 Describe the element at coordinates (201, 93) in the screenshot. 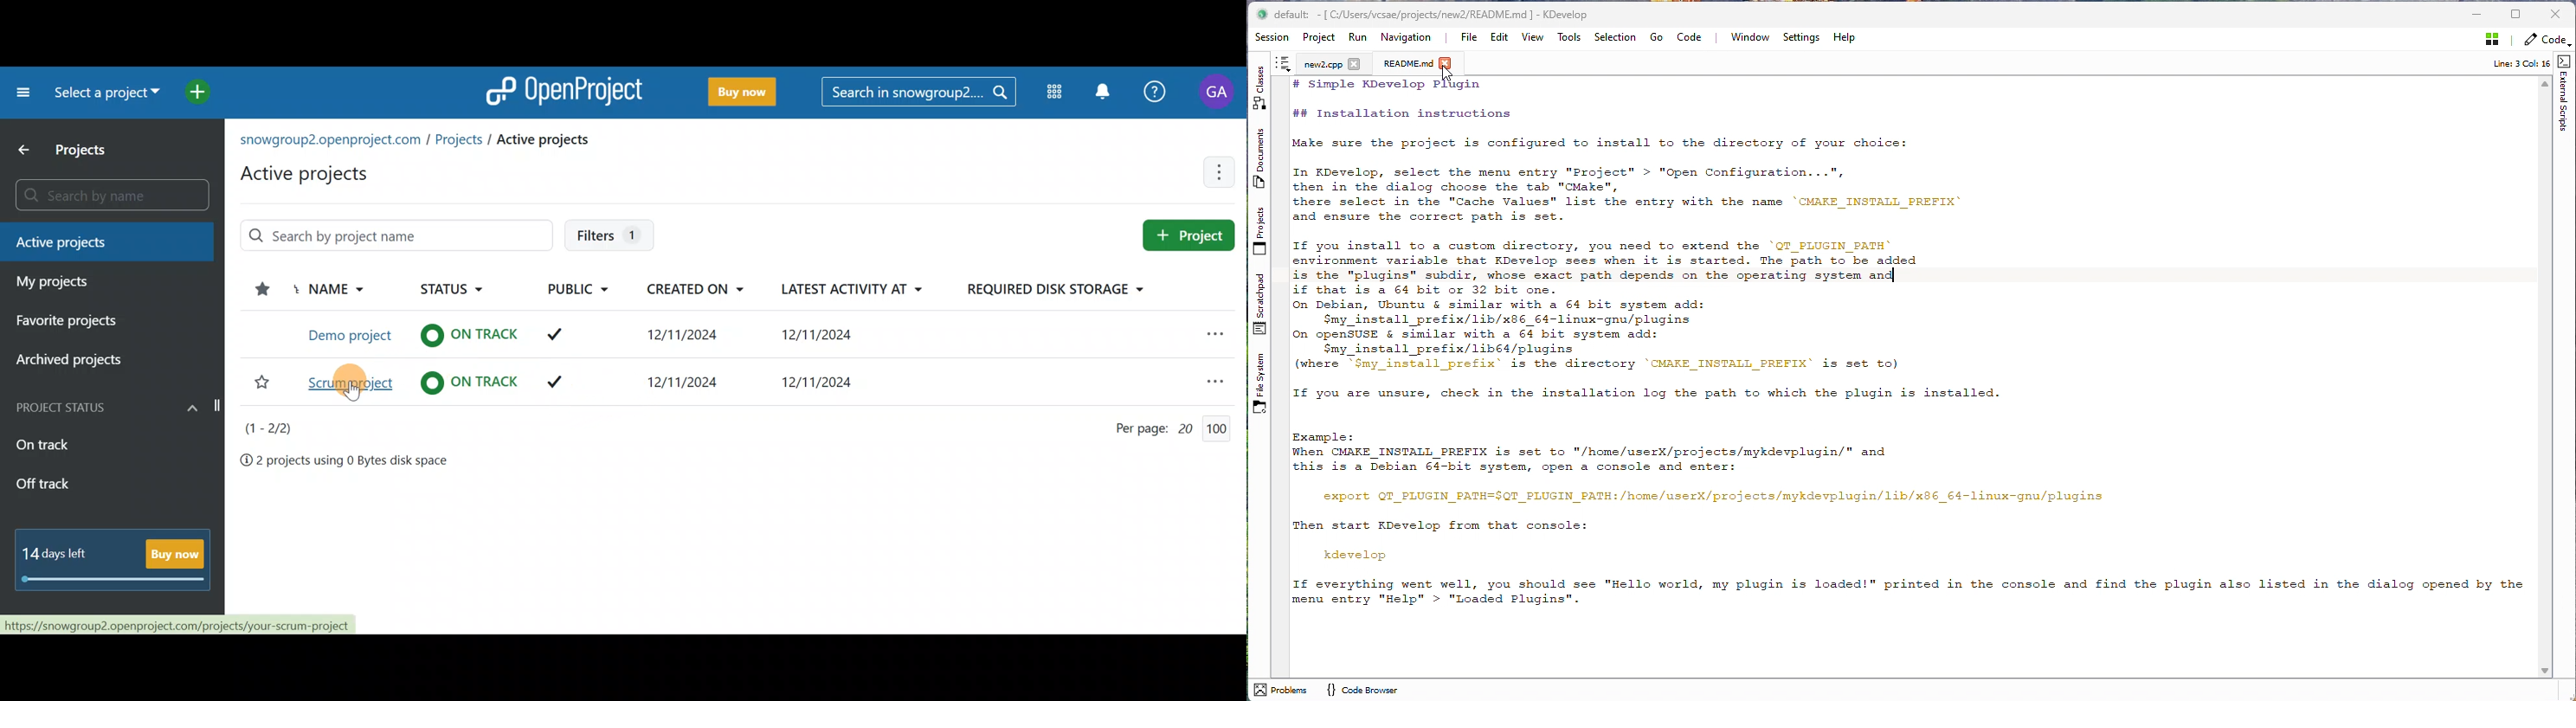

I see `Open quick add menu` at that location.